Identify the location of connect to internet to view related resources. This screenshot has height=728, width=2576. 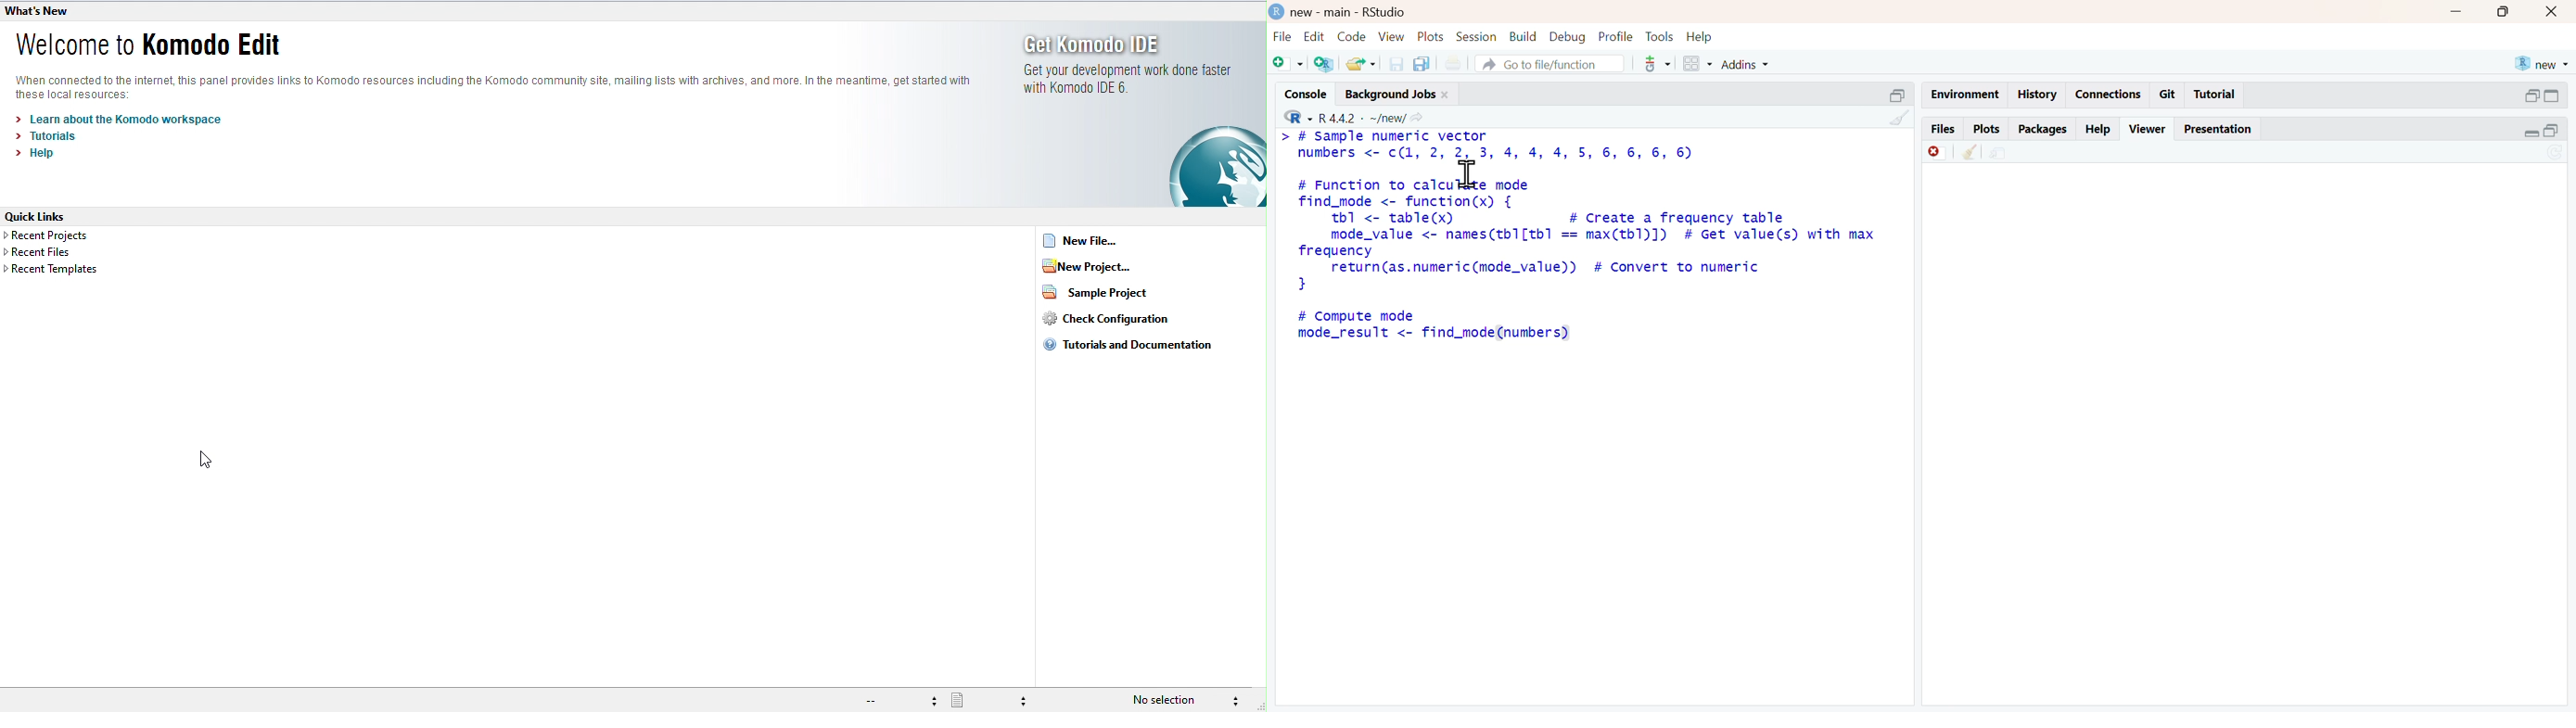
(500, 86).